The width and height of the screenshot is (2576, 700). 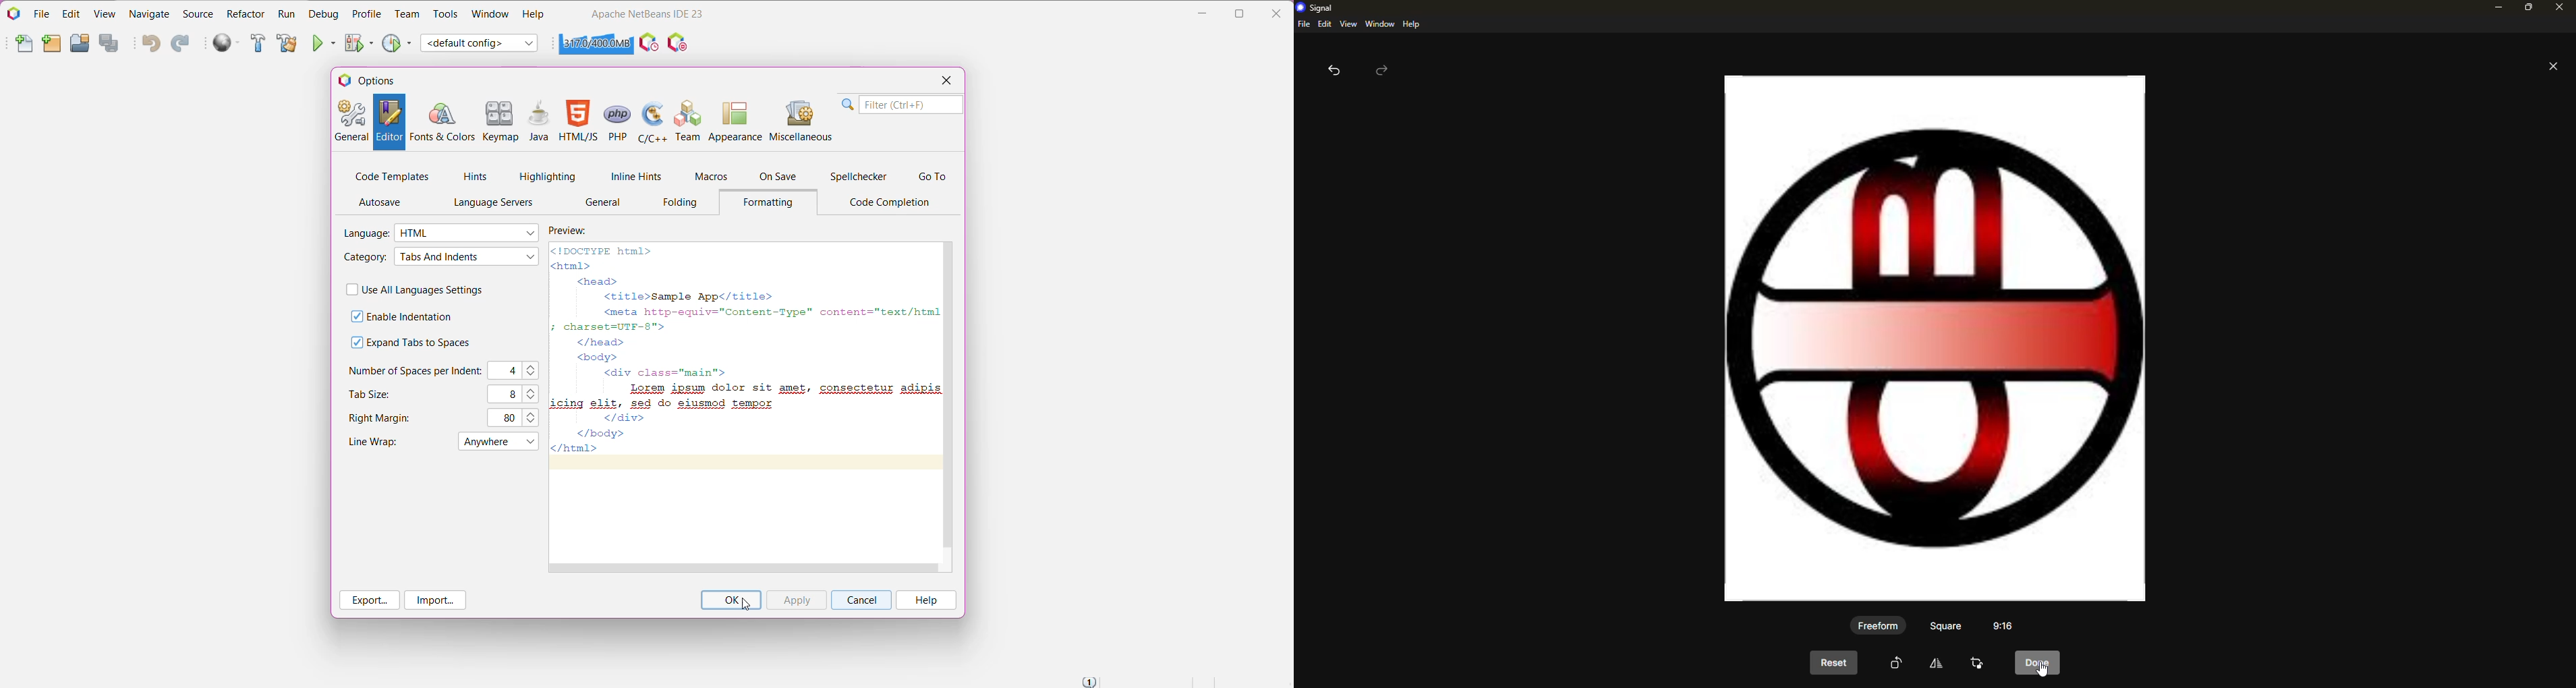 What do you see at coordinates (2559, 8) in the screenshot?
I see `close` at bounding box center [2559, 8].